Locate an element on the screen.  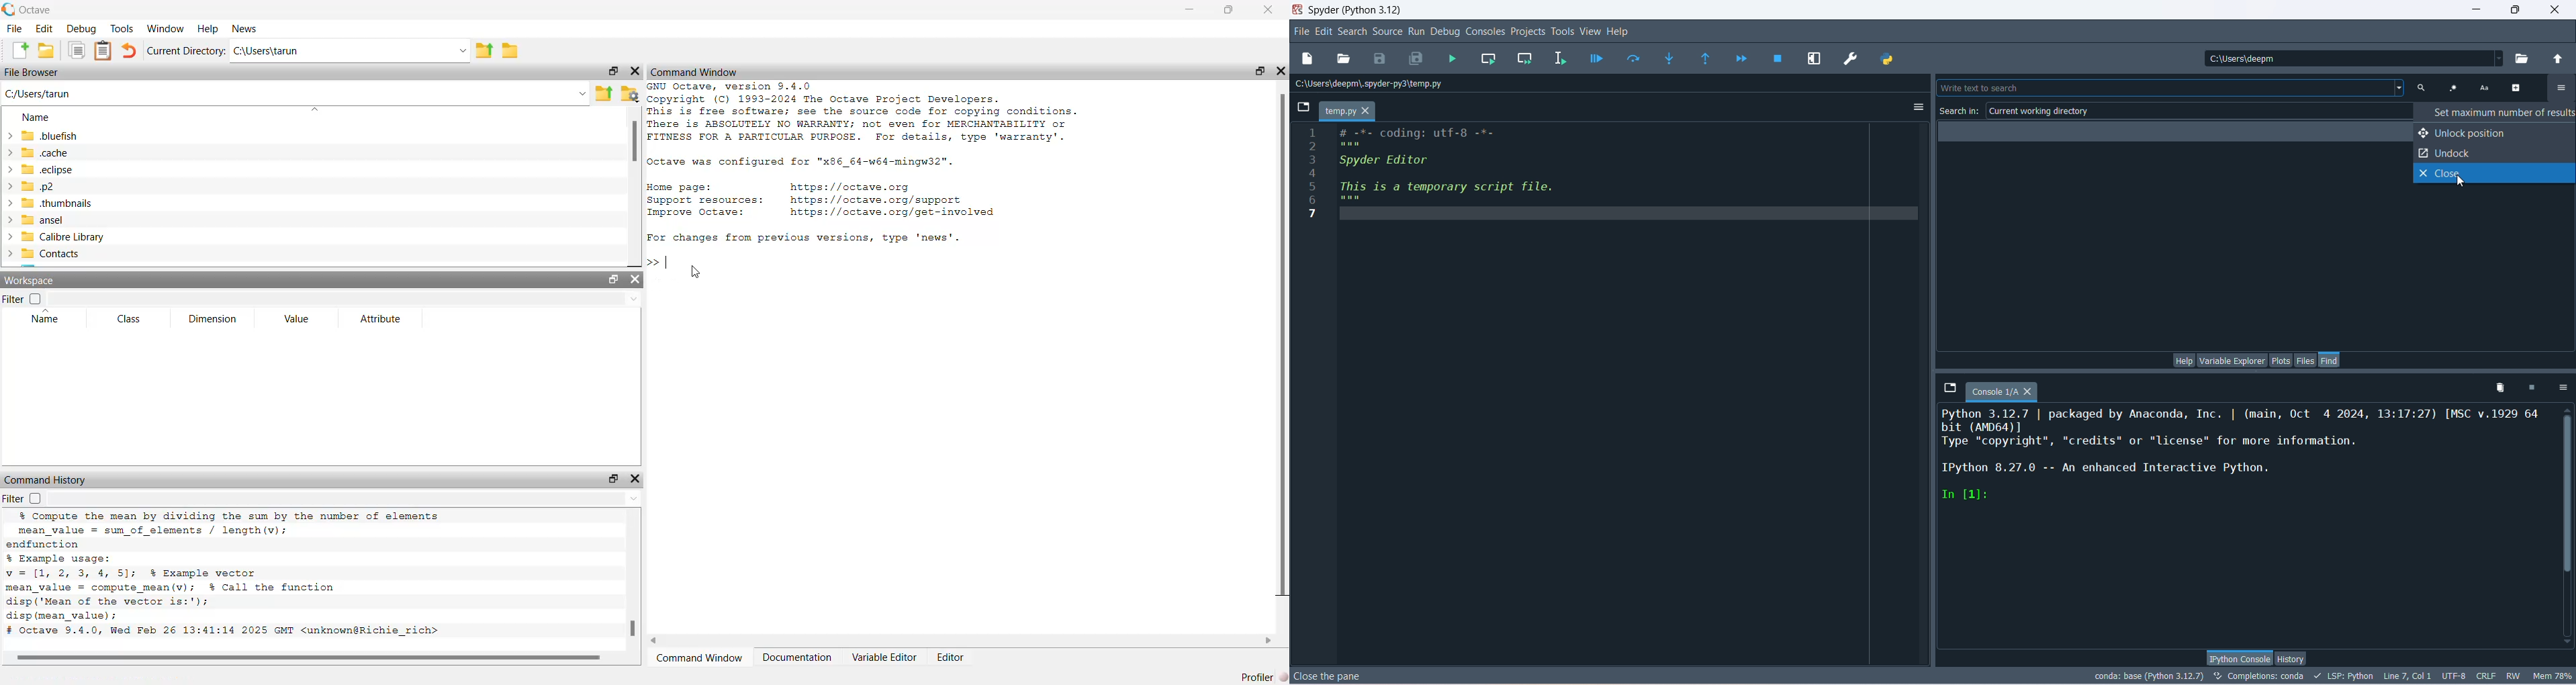
console is located at coordinates (2002, 393).